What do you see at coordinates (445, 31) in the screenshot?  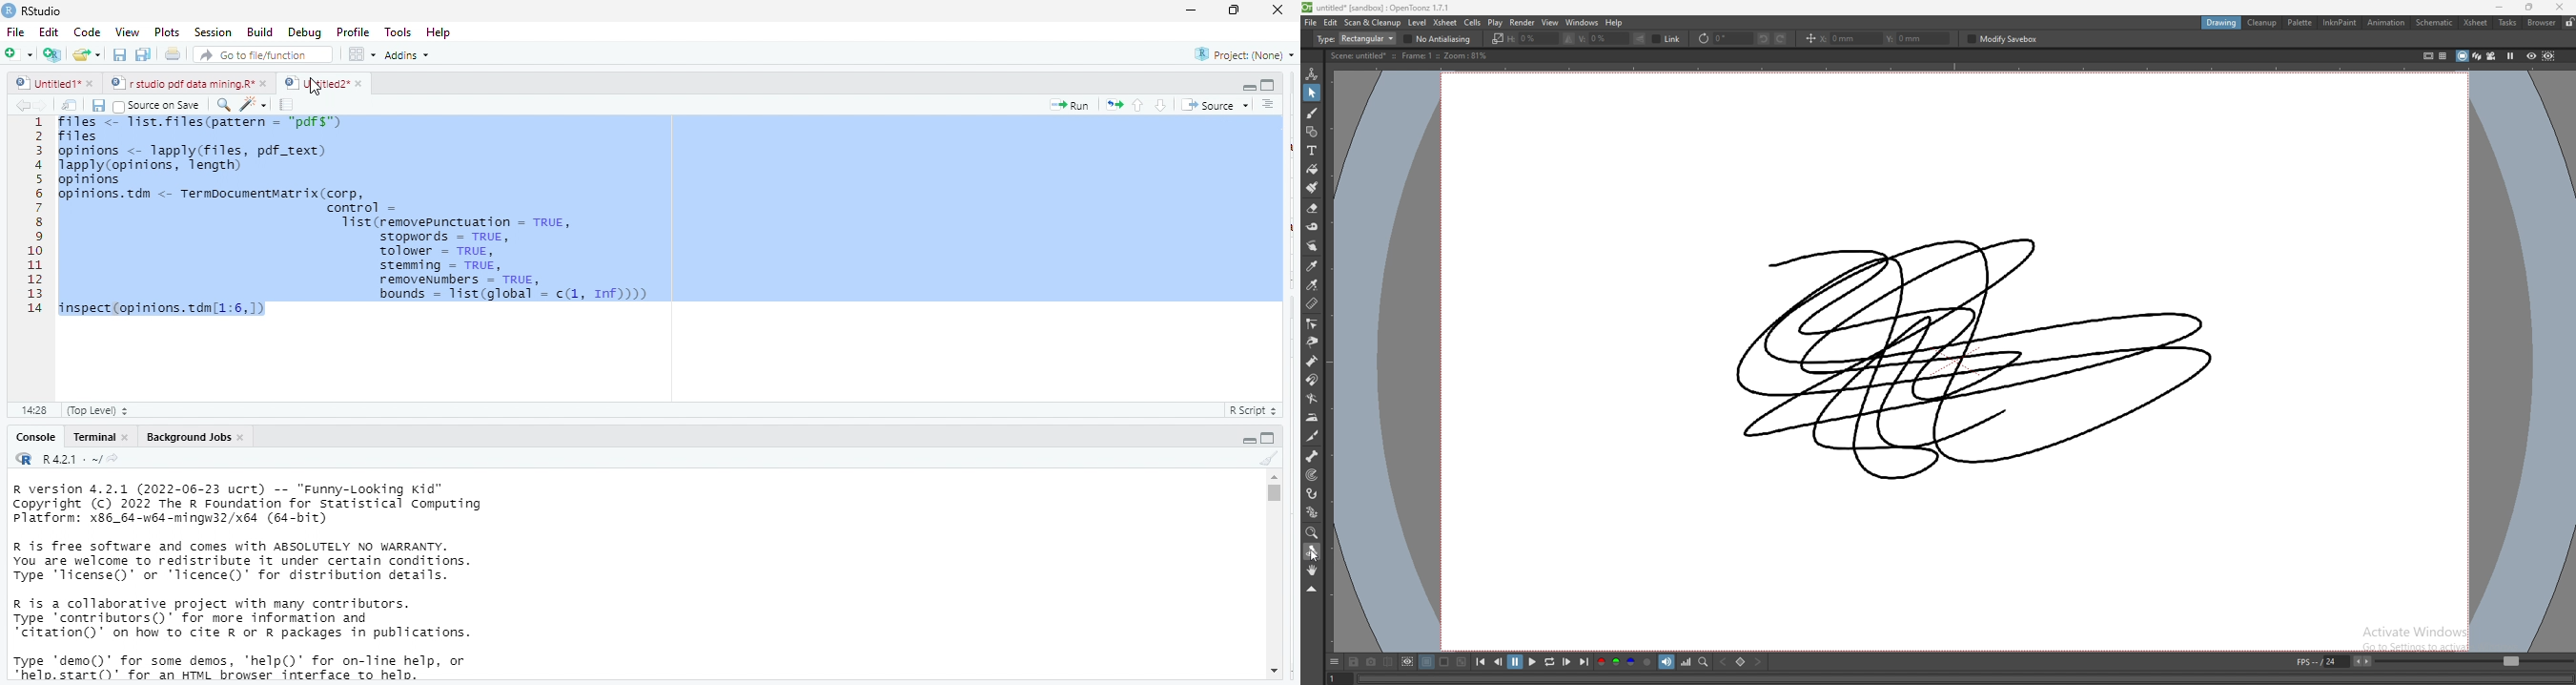 I see `help` at bounding box center [445, 31].